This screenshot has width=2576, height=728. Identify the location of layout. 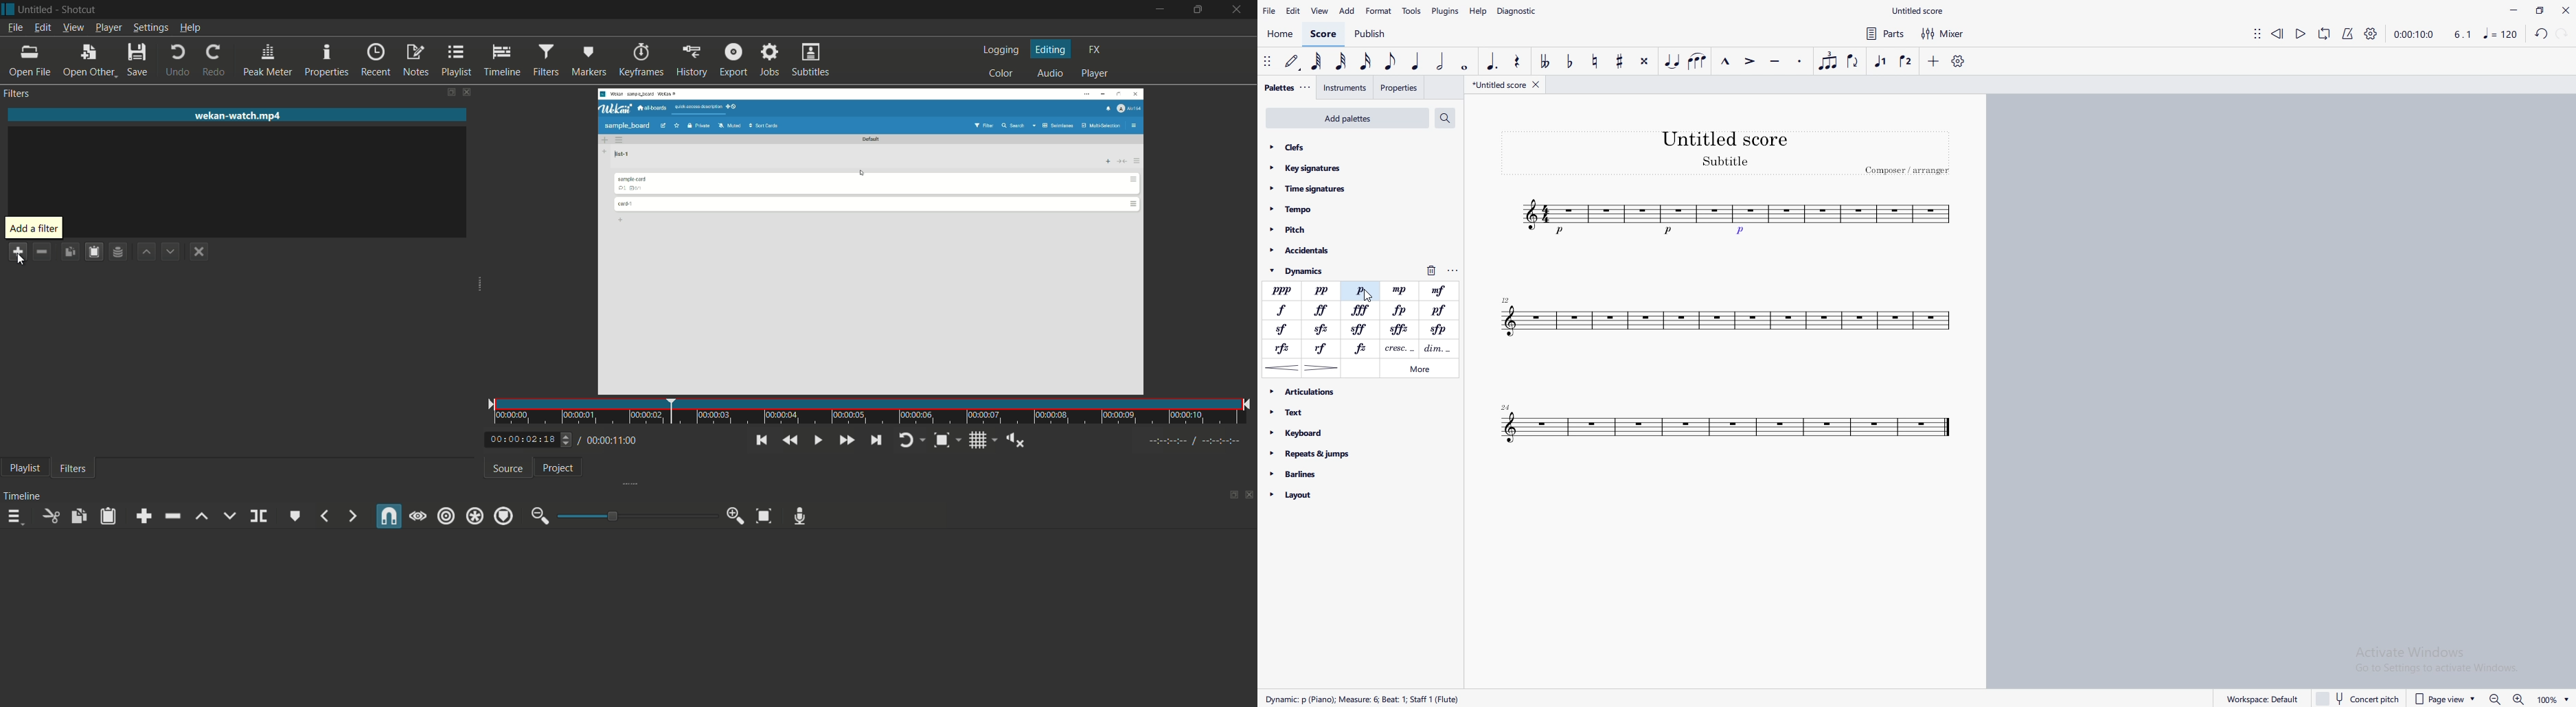
(1343, 498).